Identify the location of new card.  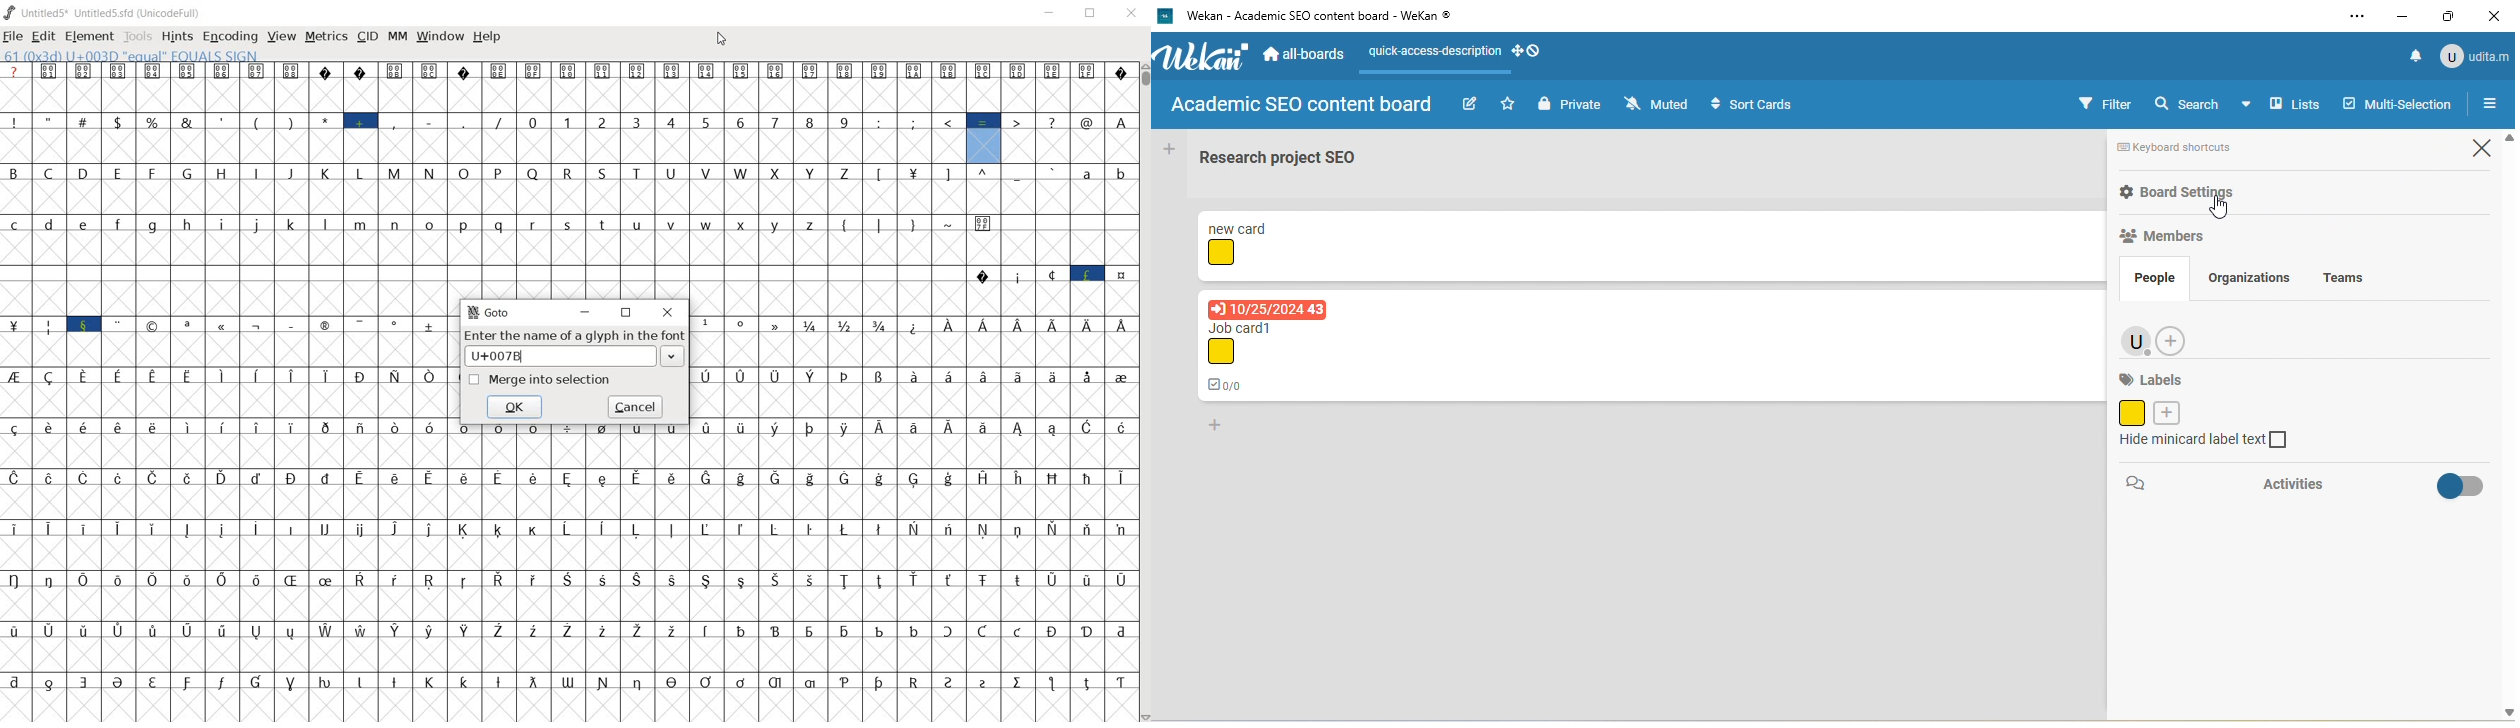
(1242, 226).